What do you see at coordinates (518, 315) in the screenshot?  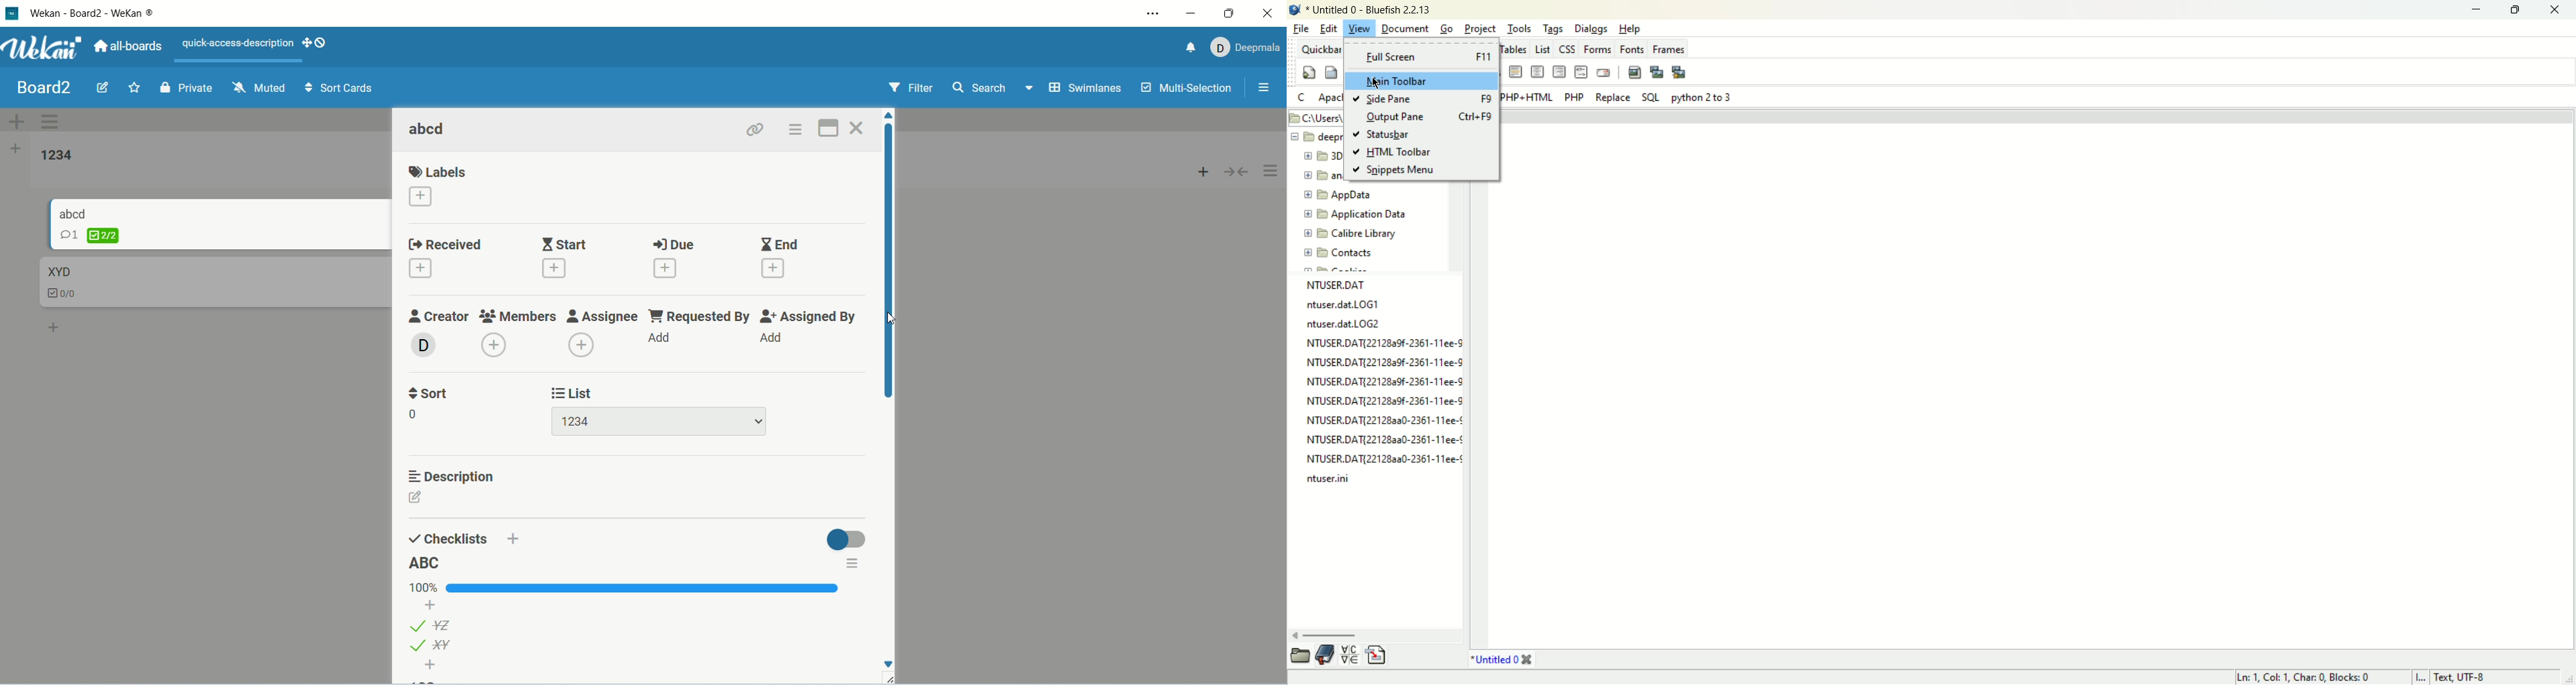 I see `members` at bounding box center [518, 315].